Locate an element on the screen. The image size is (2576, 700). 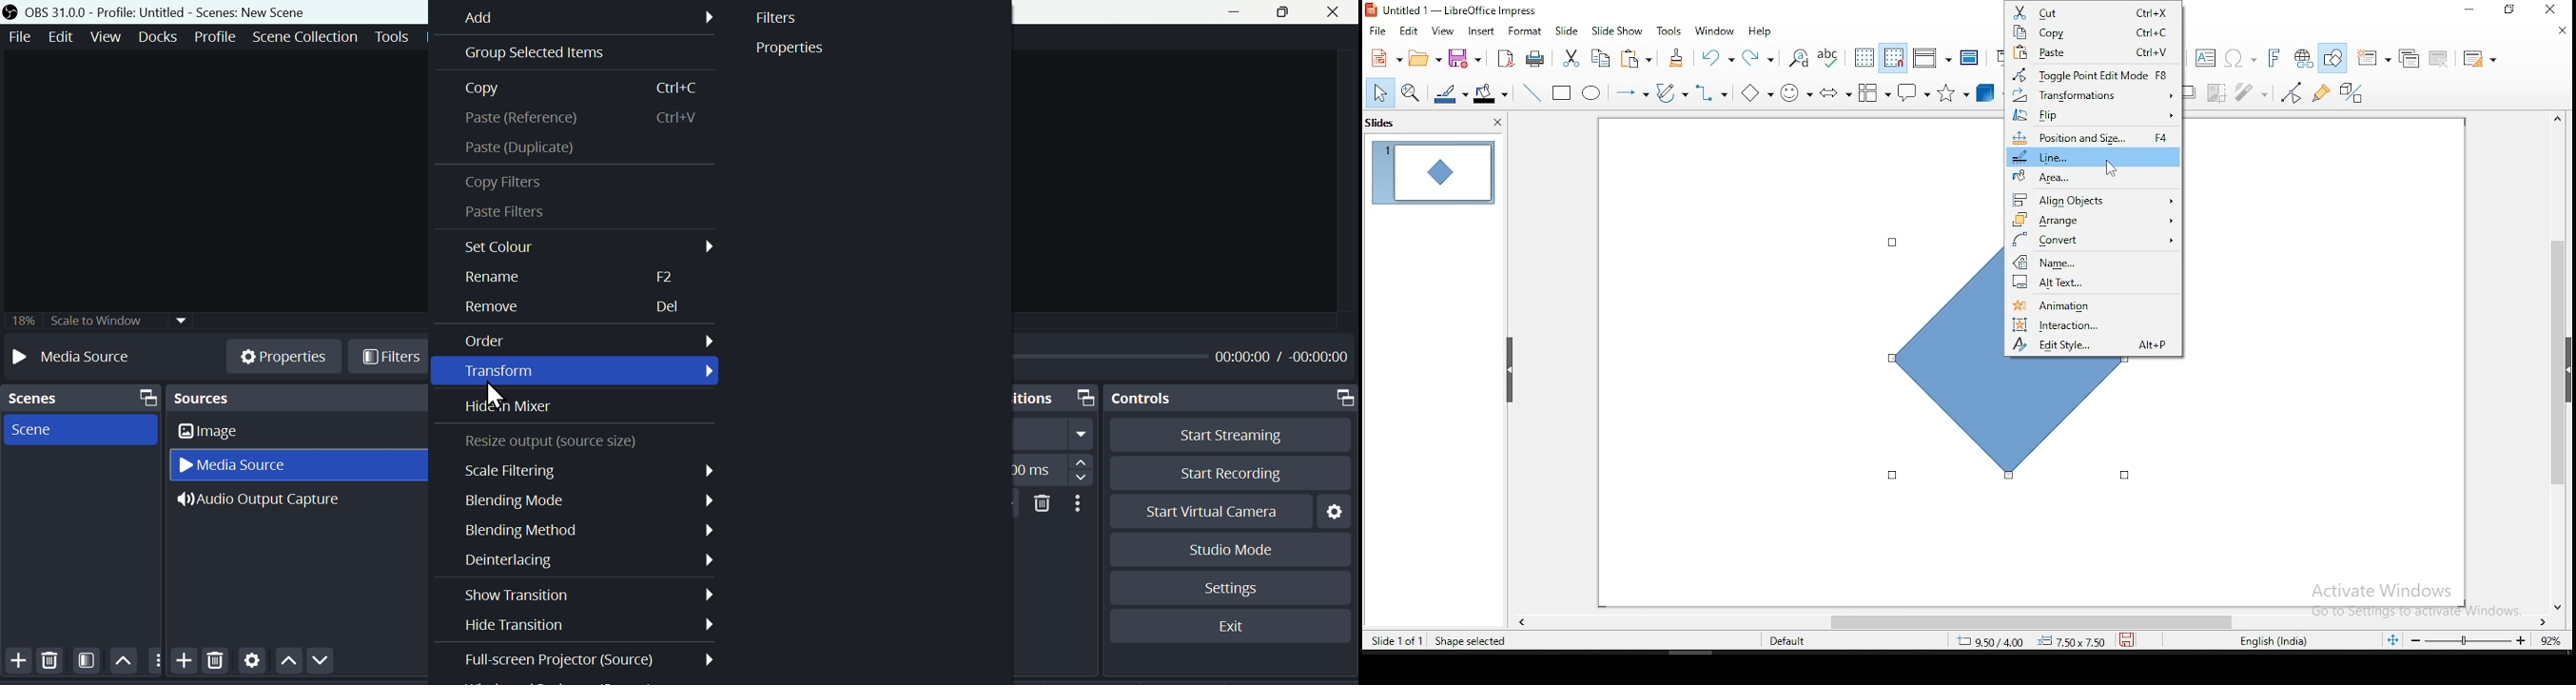
Delete is located at coordinates (216, 666).